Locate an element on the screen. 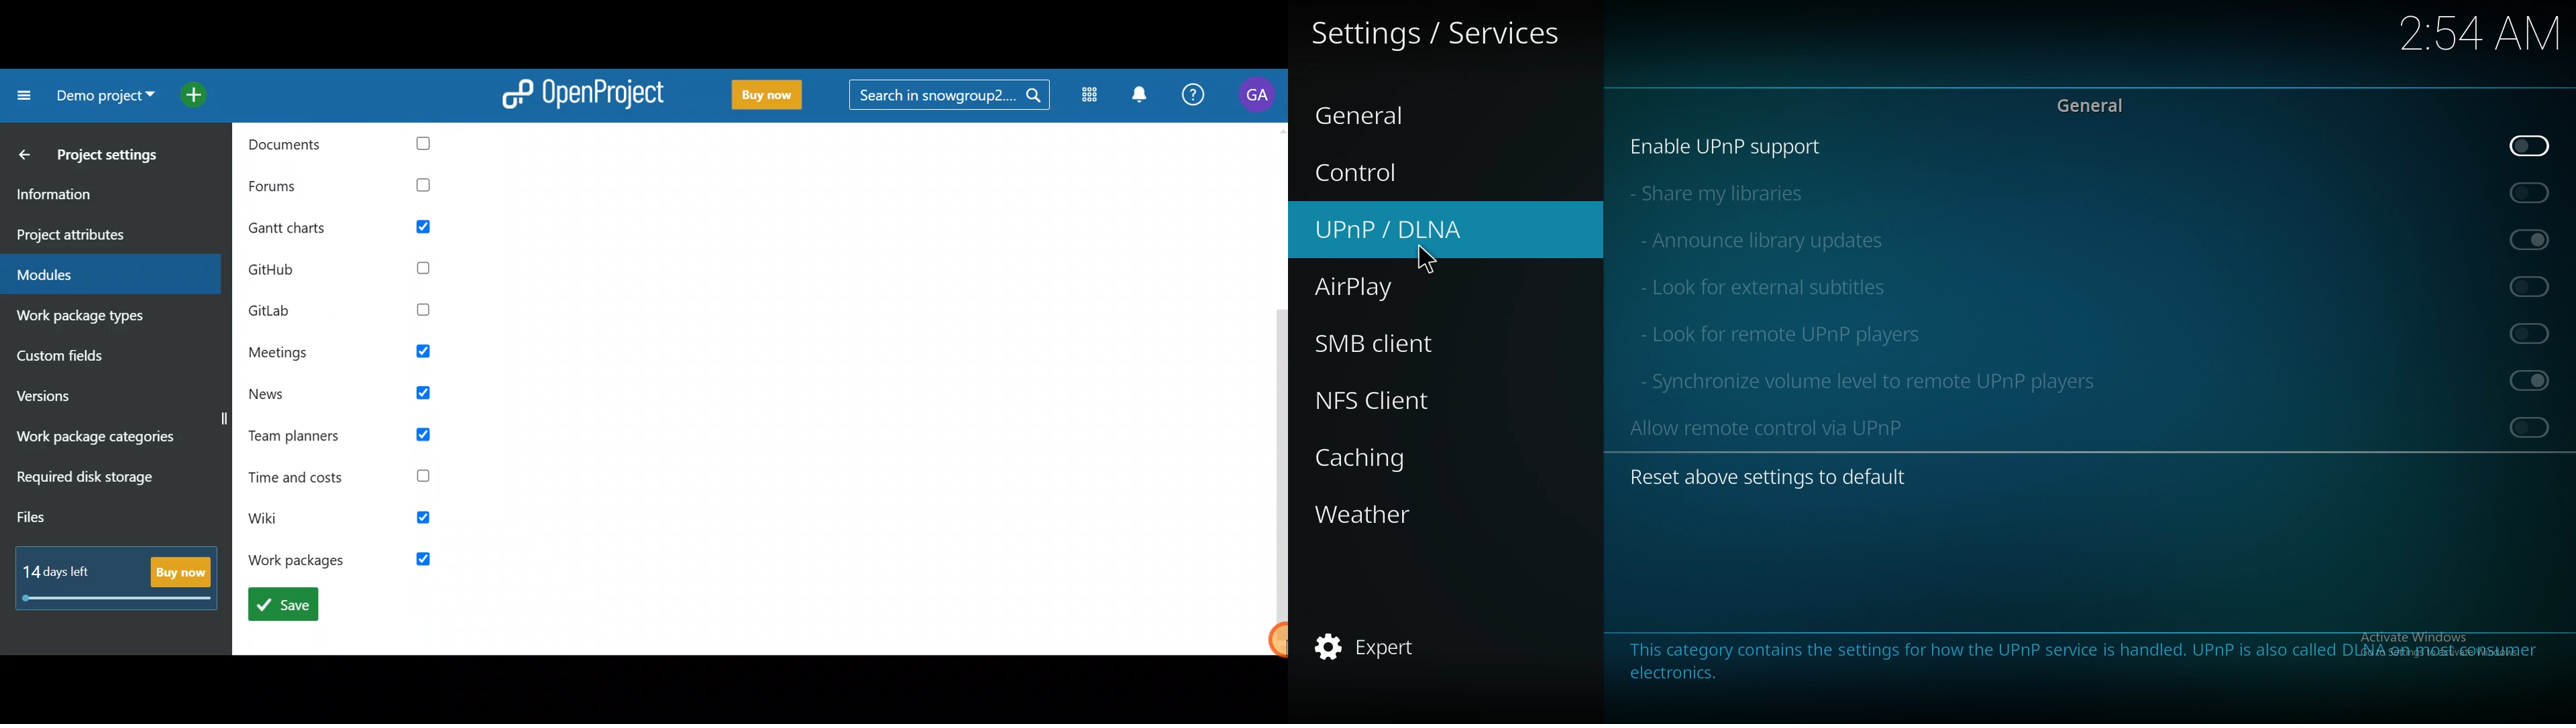  nfs client is located at coordinates (1382, 402).